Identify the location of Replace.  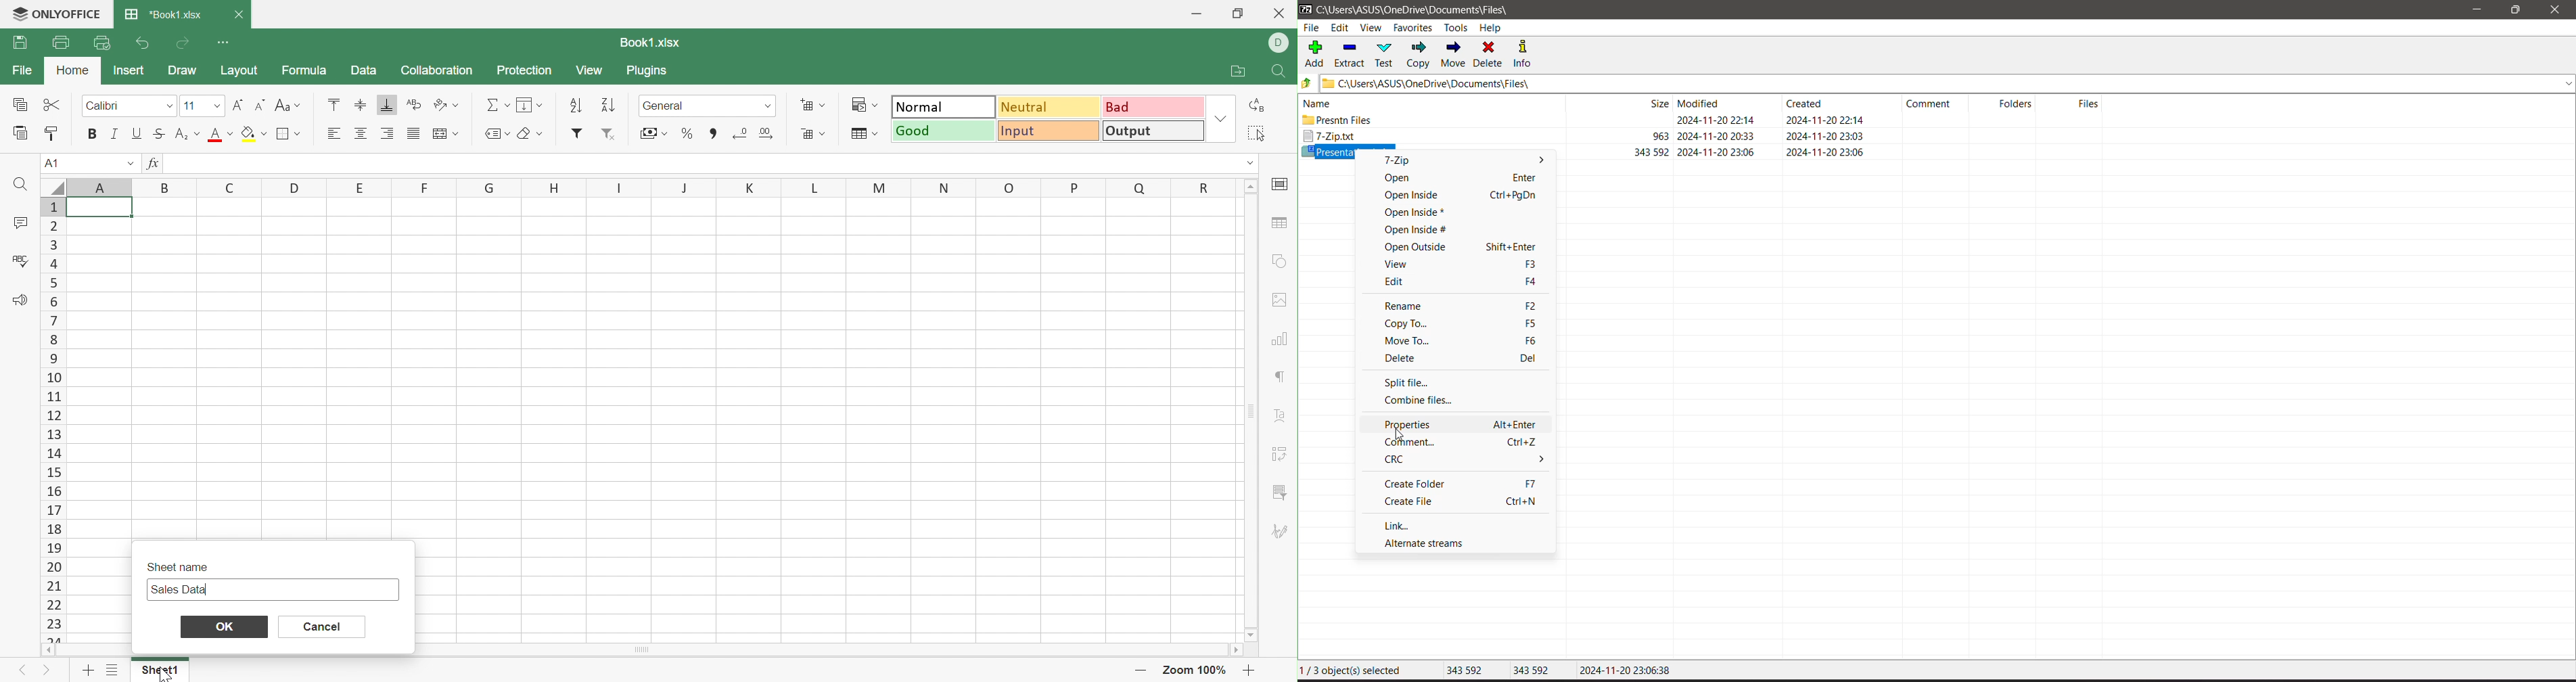
(1260, 107).